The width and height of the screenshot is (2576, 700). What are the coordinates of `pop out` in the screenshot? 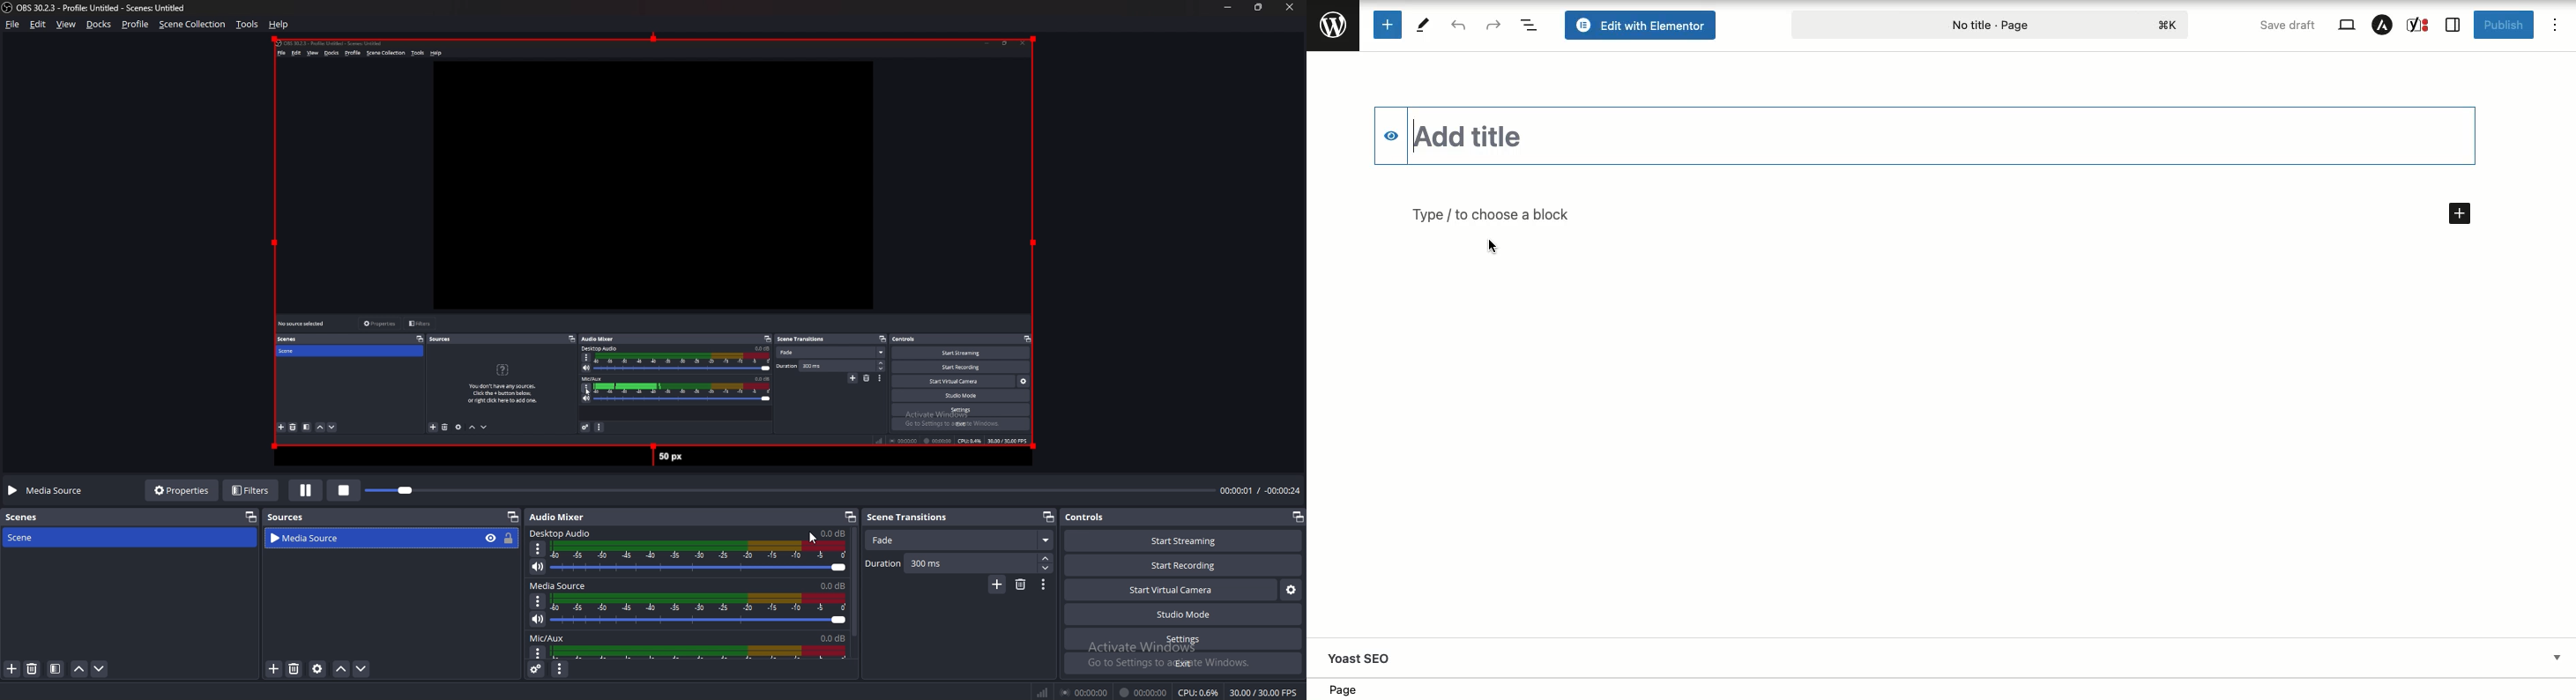 It's located at (515, 517).